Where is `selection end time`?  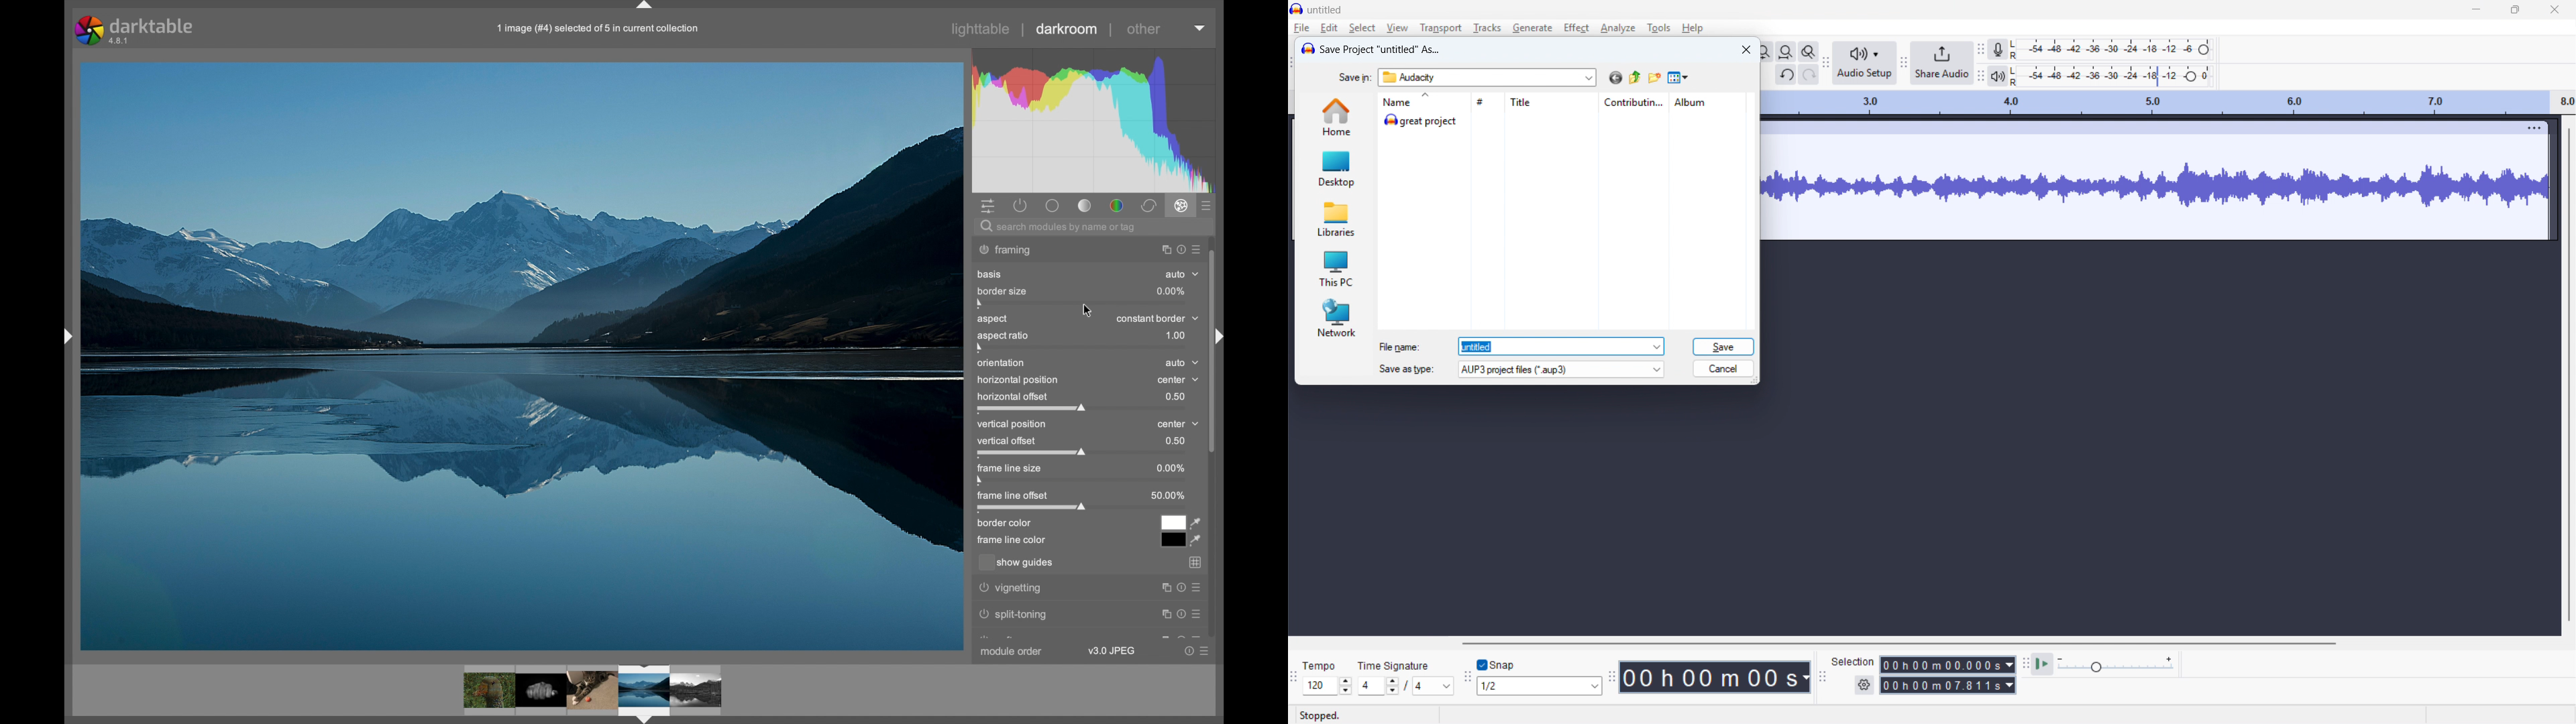 selection end time is located at coordinates (1947, 686).